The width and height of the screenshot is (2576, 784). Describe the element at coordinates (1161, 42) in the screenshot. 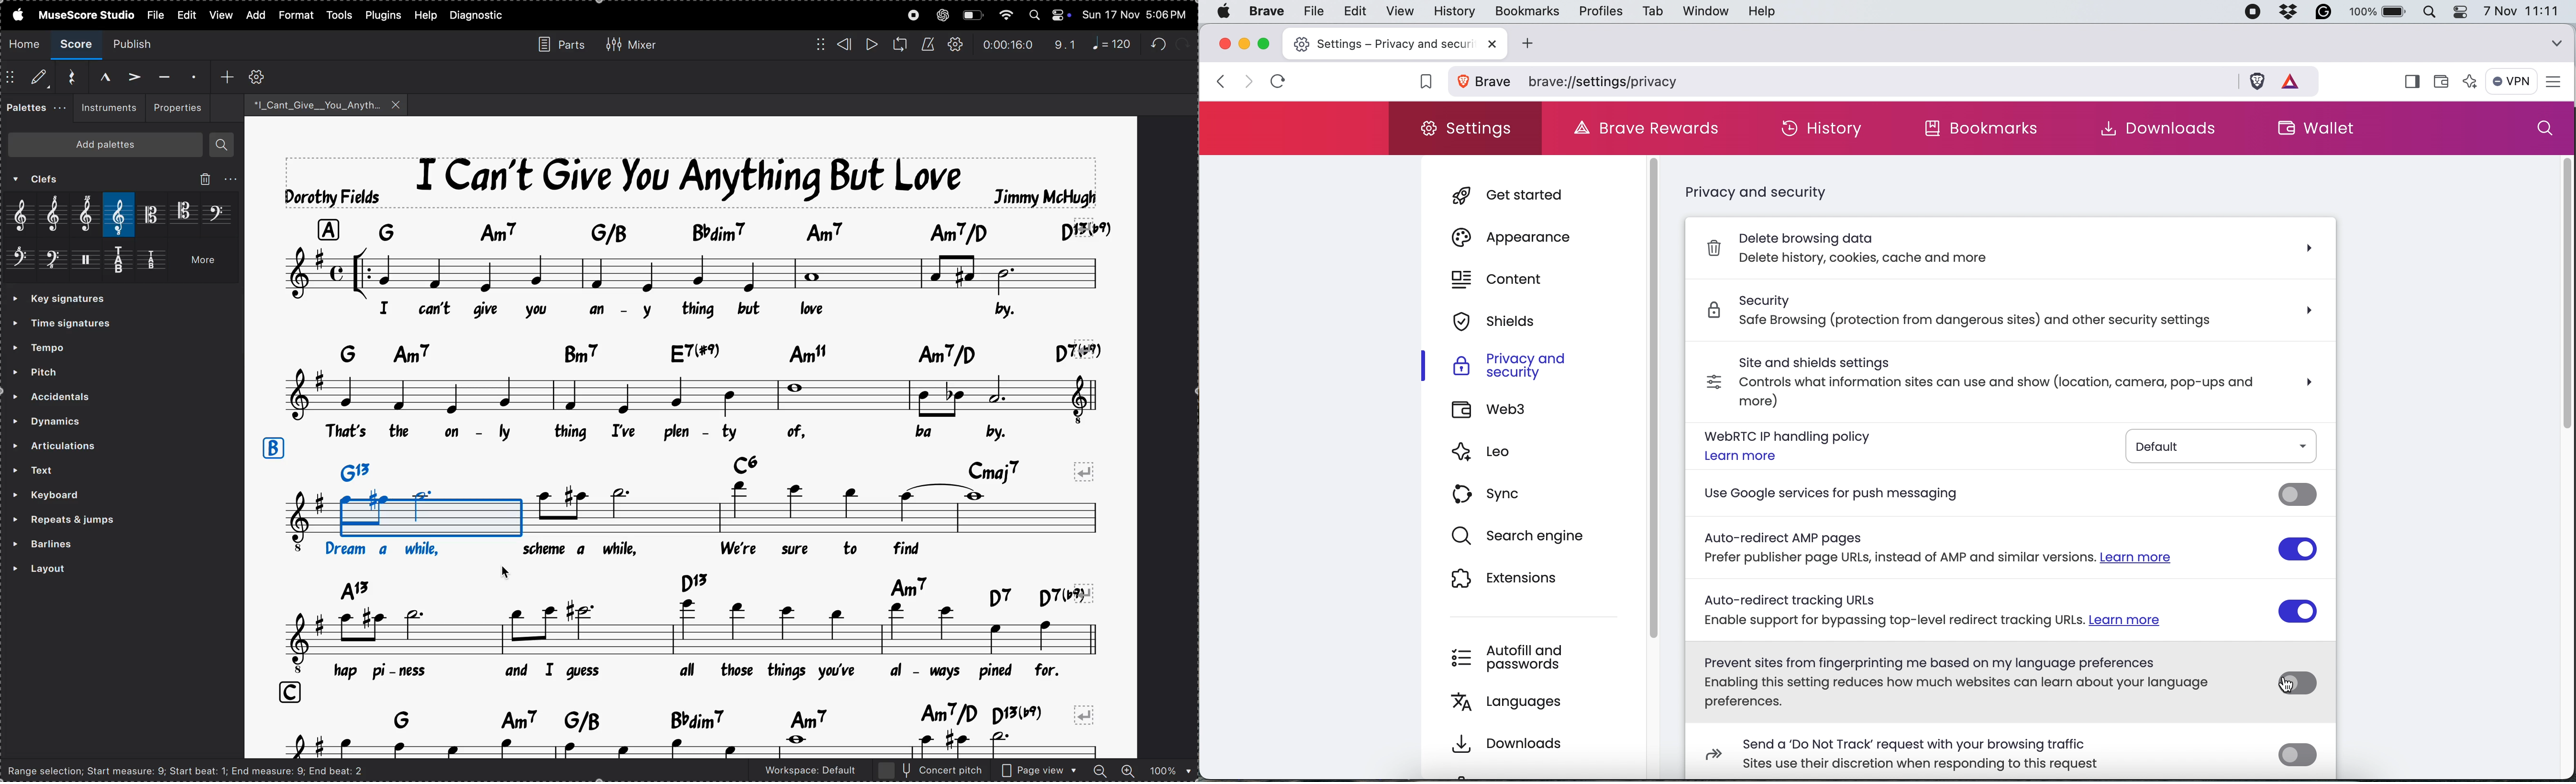

I see `redo` at that location.